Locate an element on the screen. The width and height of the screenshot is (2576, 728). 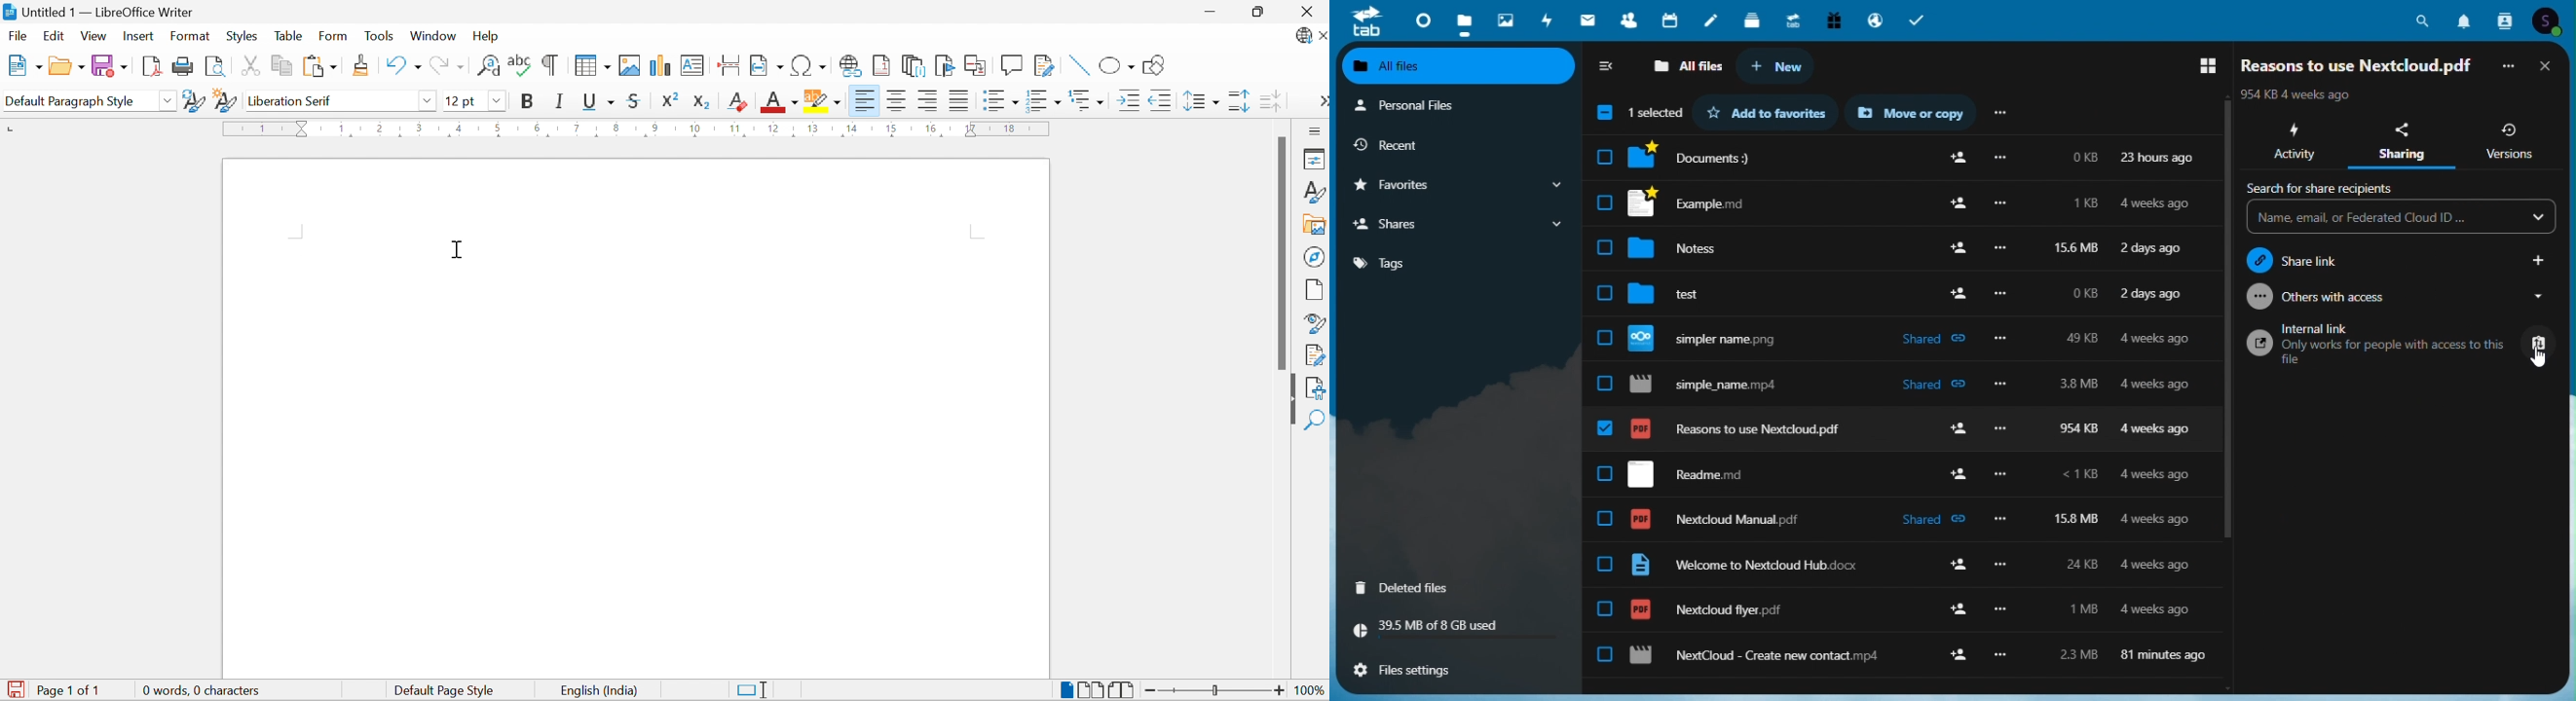
files settings is located at coordinates (1459, 669).